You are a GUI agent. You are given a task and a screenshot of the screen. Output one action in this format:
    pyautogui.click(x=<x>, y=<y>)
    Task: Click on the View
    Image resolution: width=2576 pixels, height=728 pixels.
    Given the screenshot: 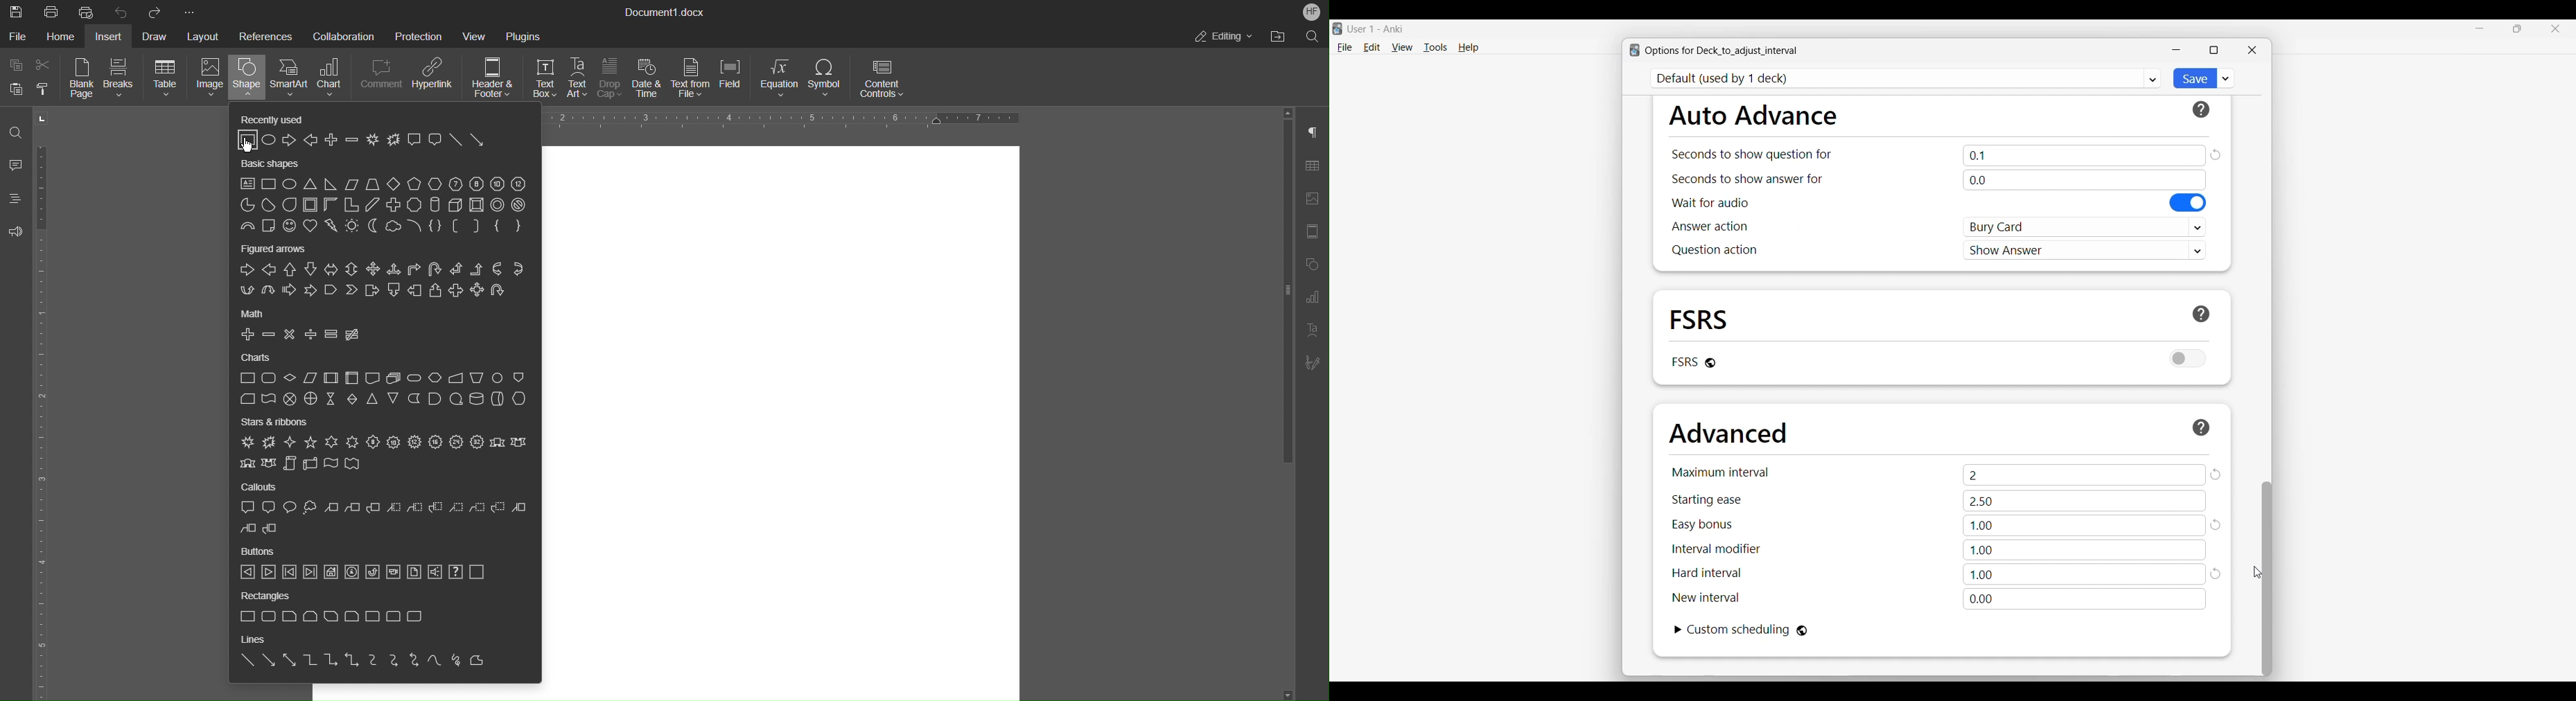 What is the action you would take?
    pyautogui.click(x=477, y=35)
    